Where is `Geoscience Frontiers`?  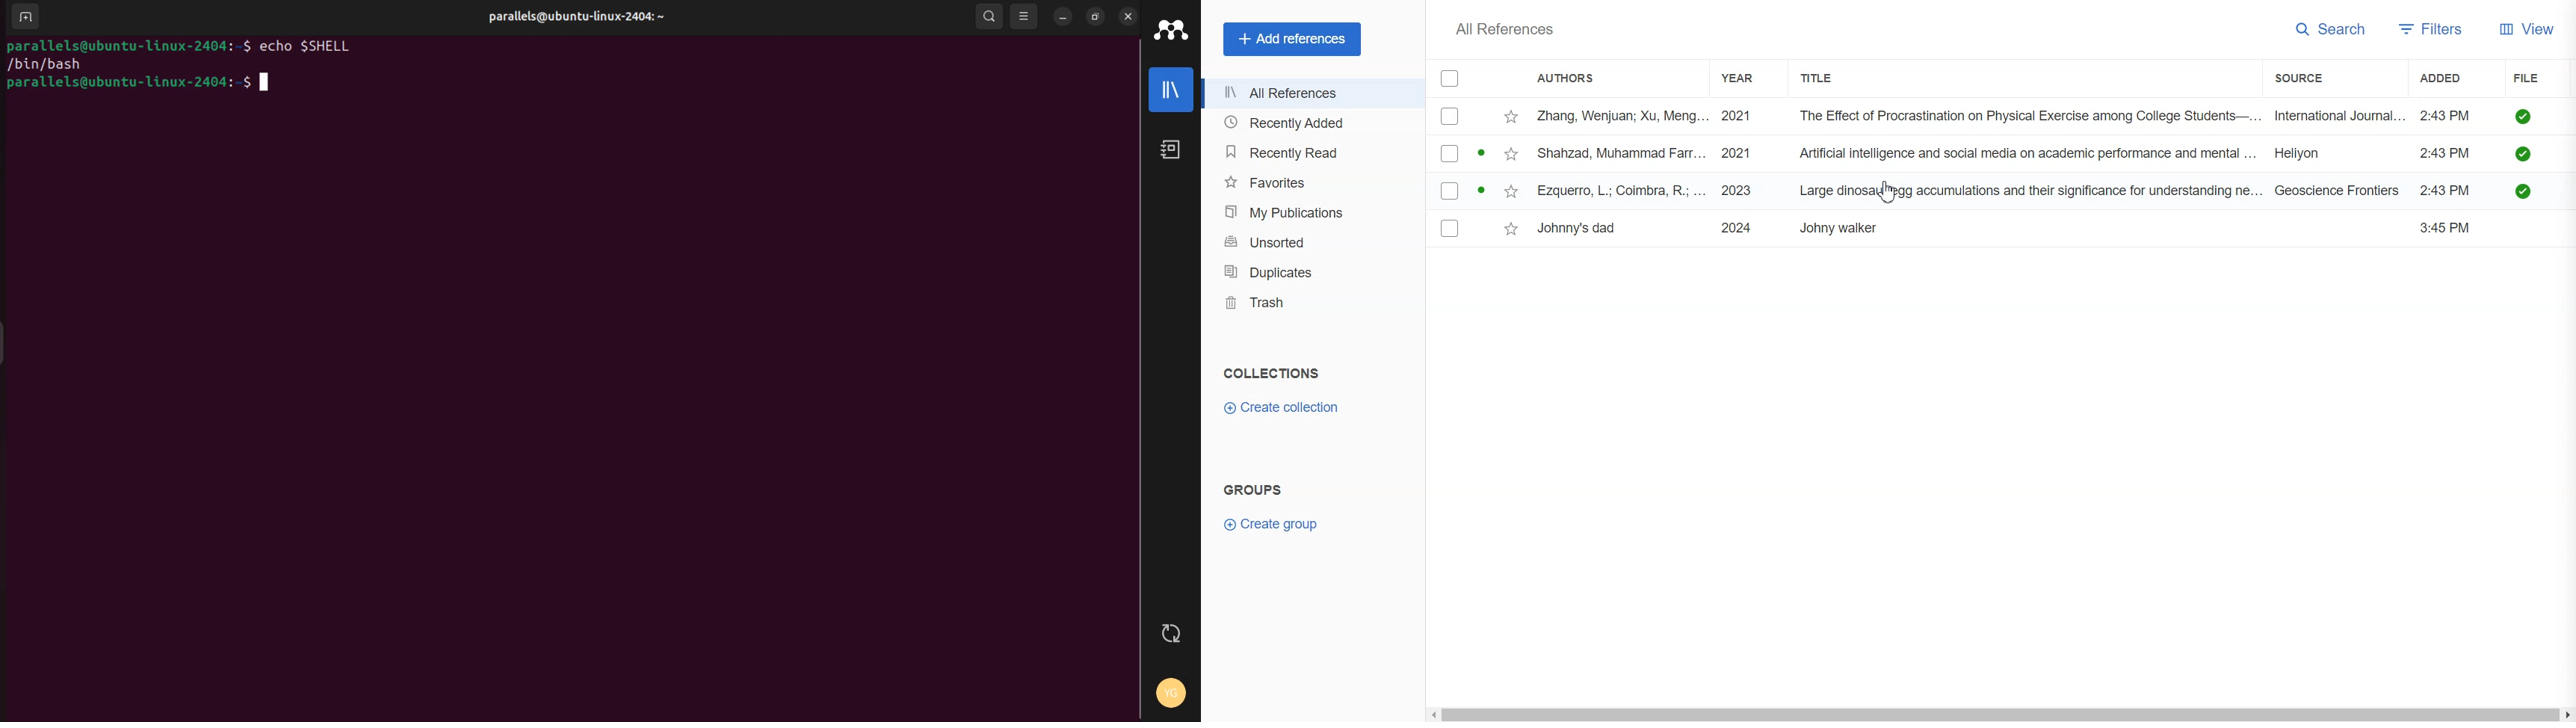 Geoscience Frontiers is located at coordinates (2337, 191).